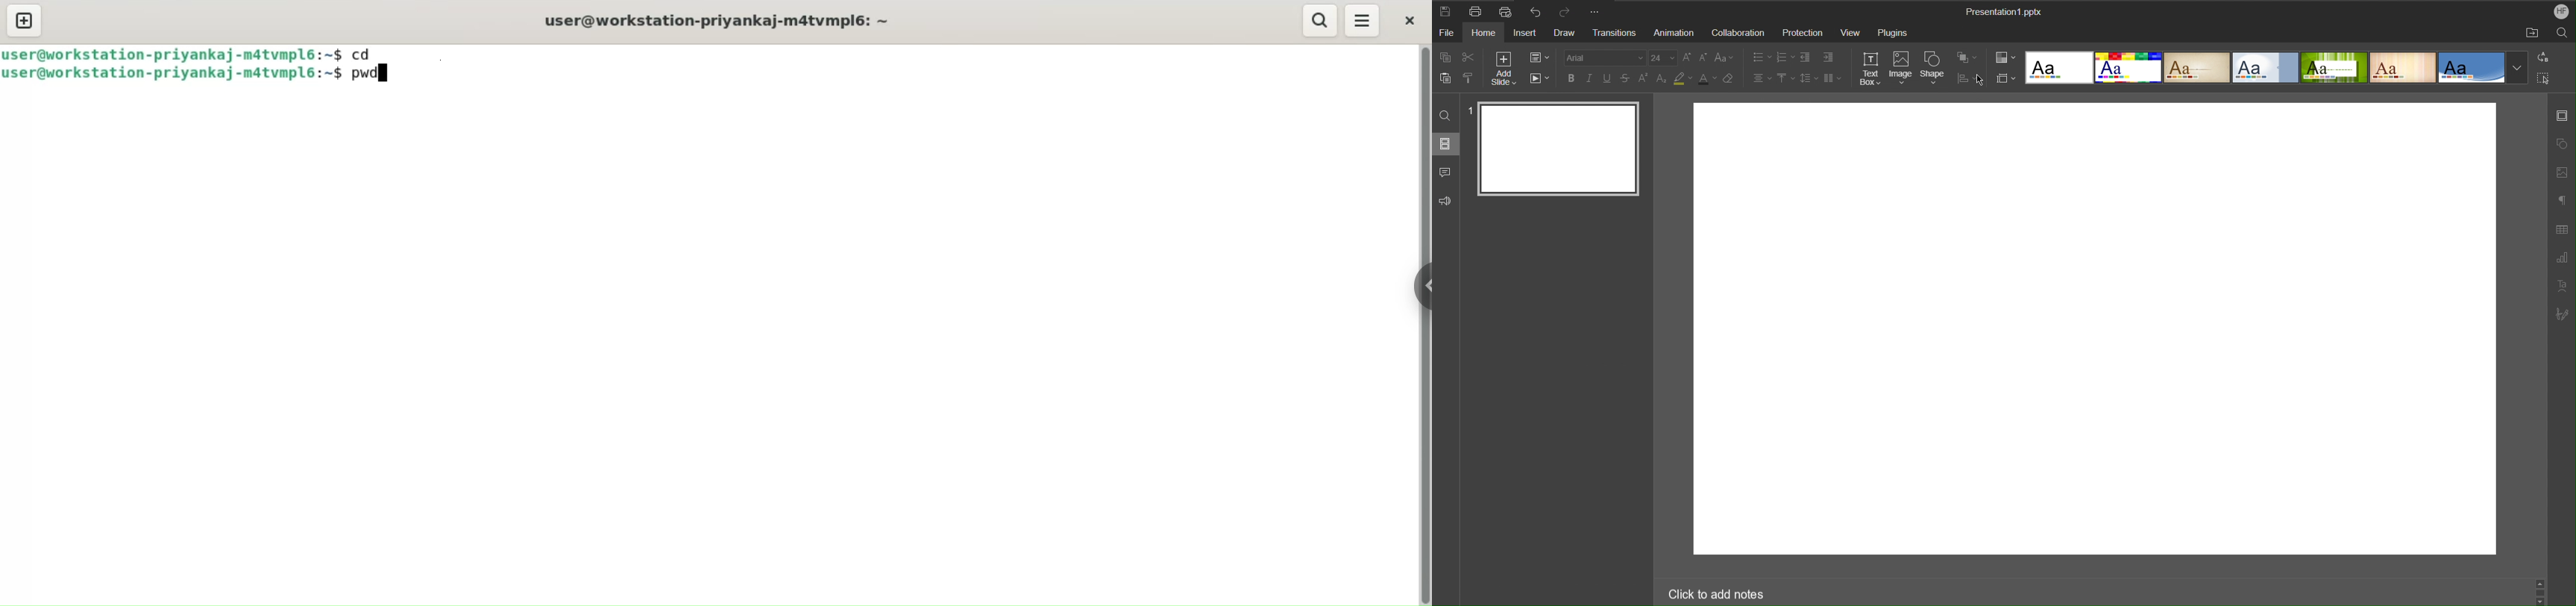 This screenshot has height=616, width=2576. I want to click on Strikethrough, so click(1625, 79).